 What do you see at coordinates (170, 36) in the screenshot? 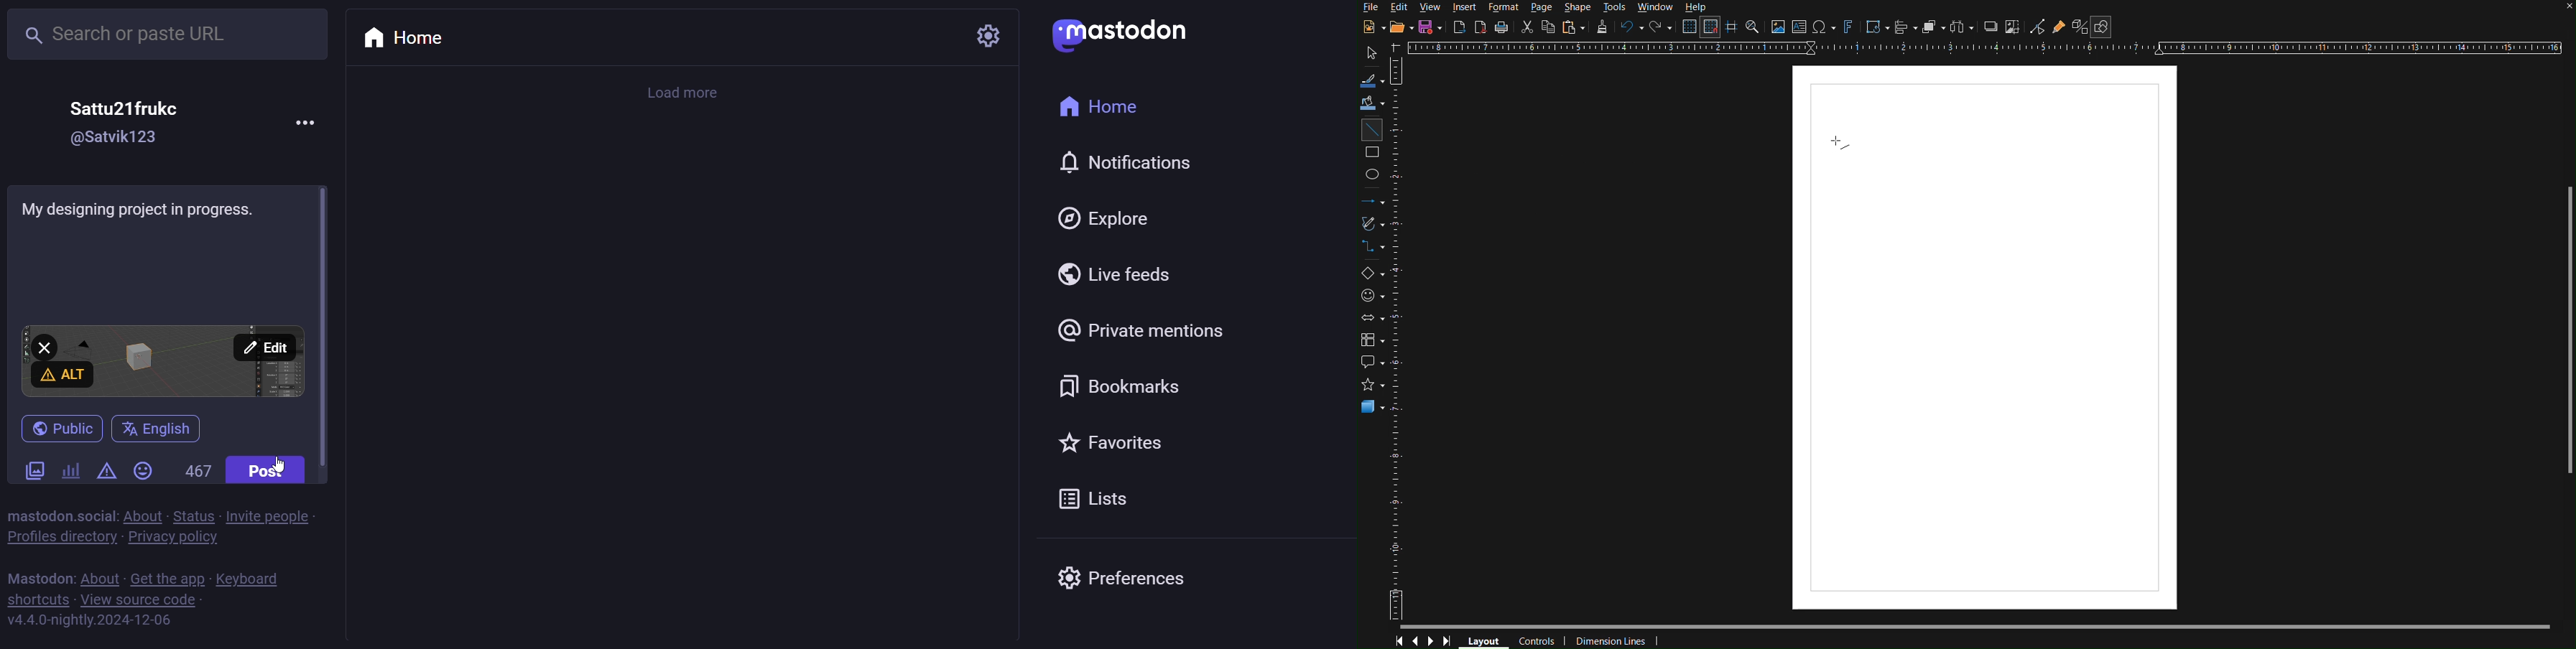
I see `search` at bounding box center [170, 36].